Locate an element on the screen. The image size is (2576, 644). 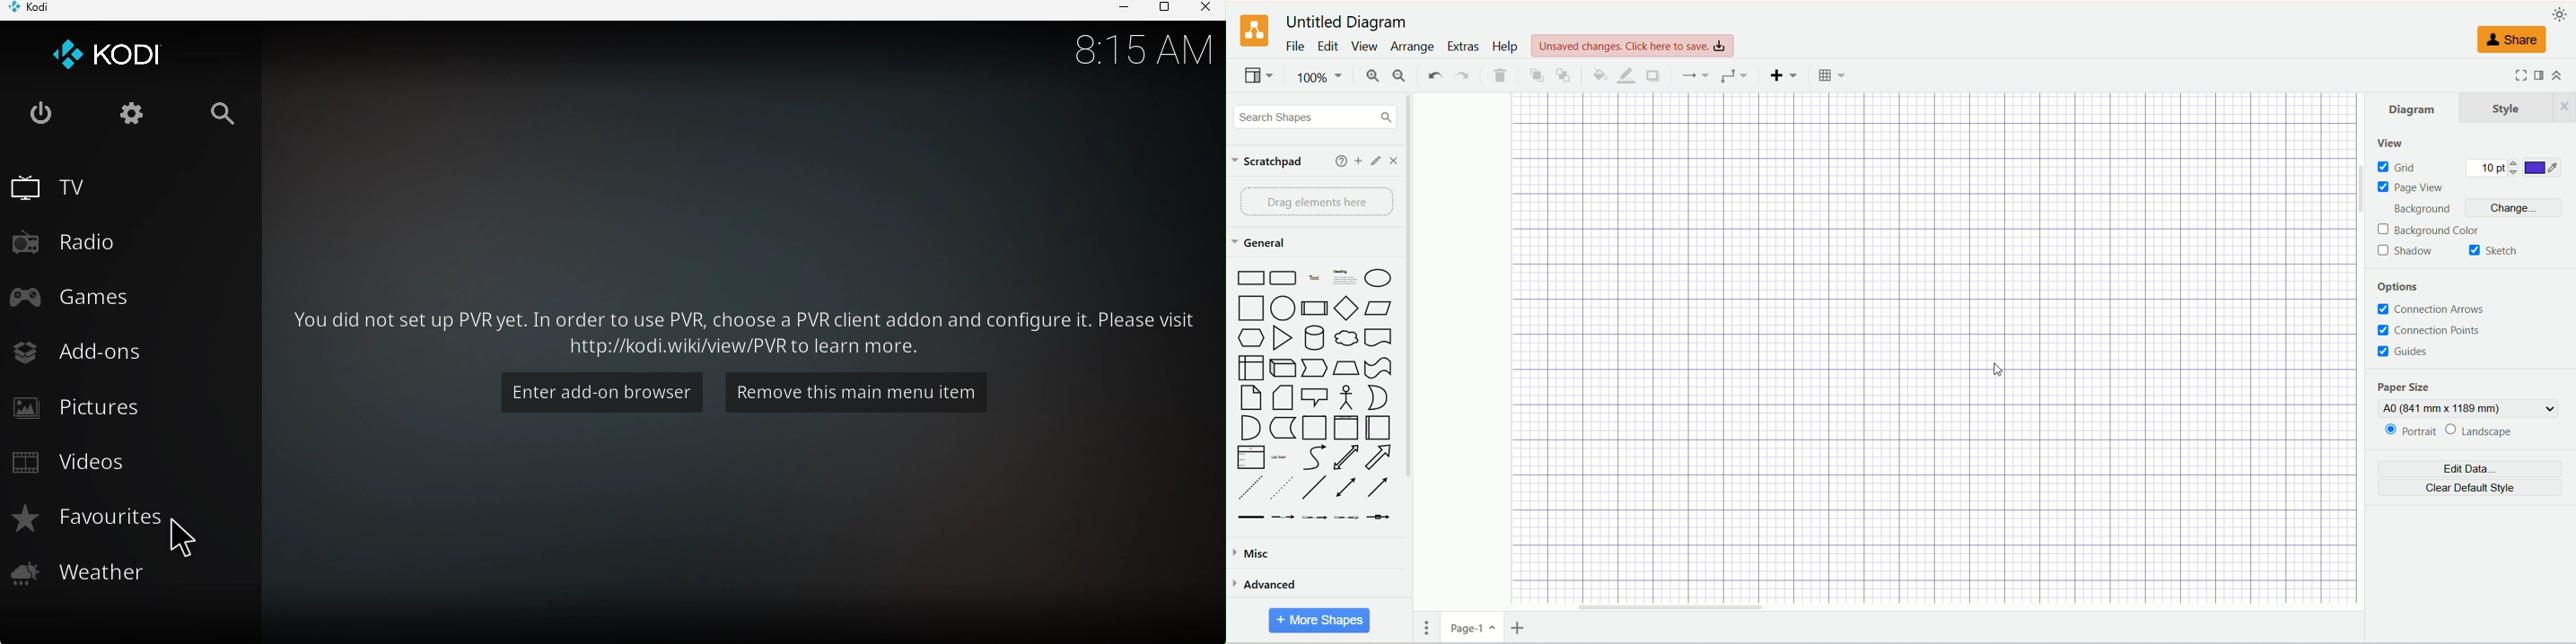
Videos is located at coordinates (114, 466).